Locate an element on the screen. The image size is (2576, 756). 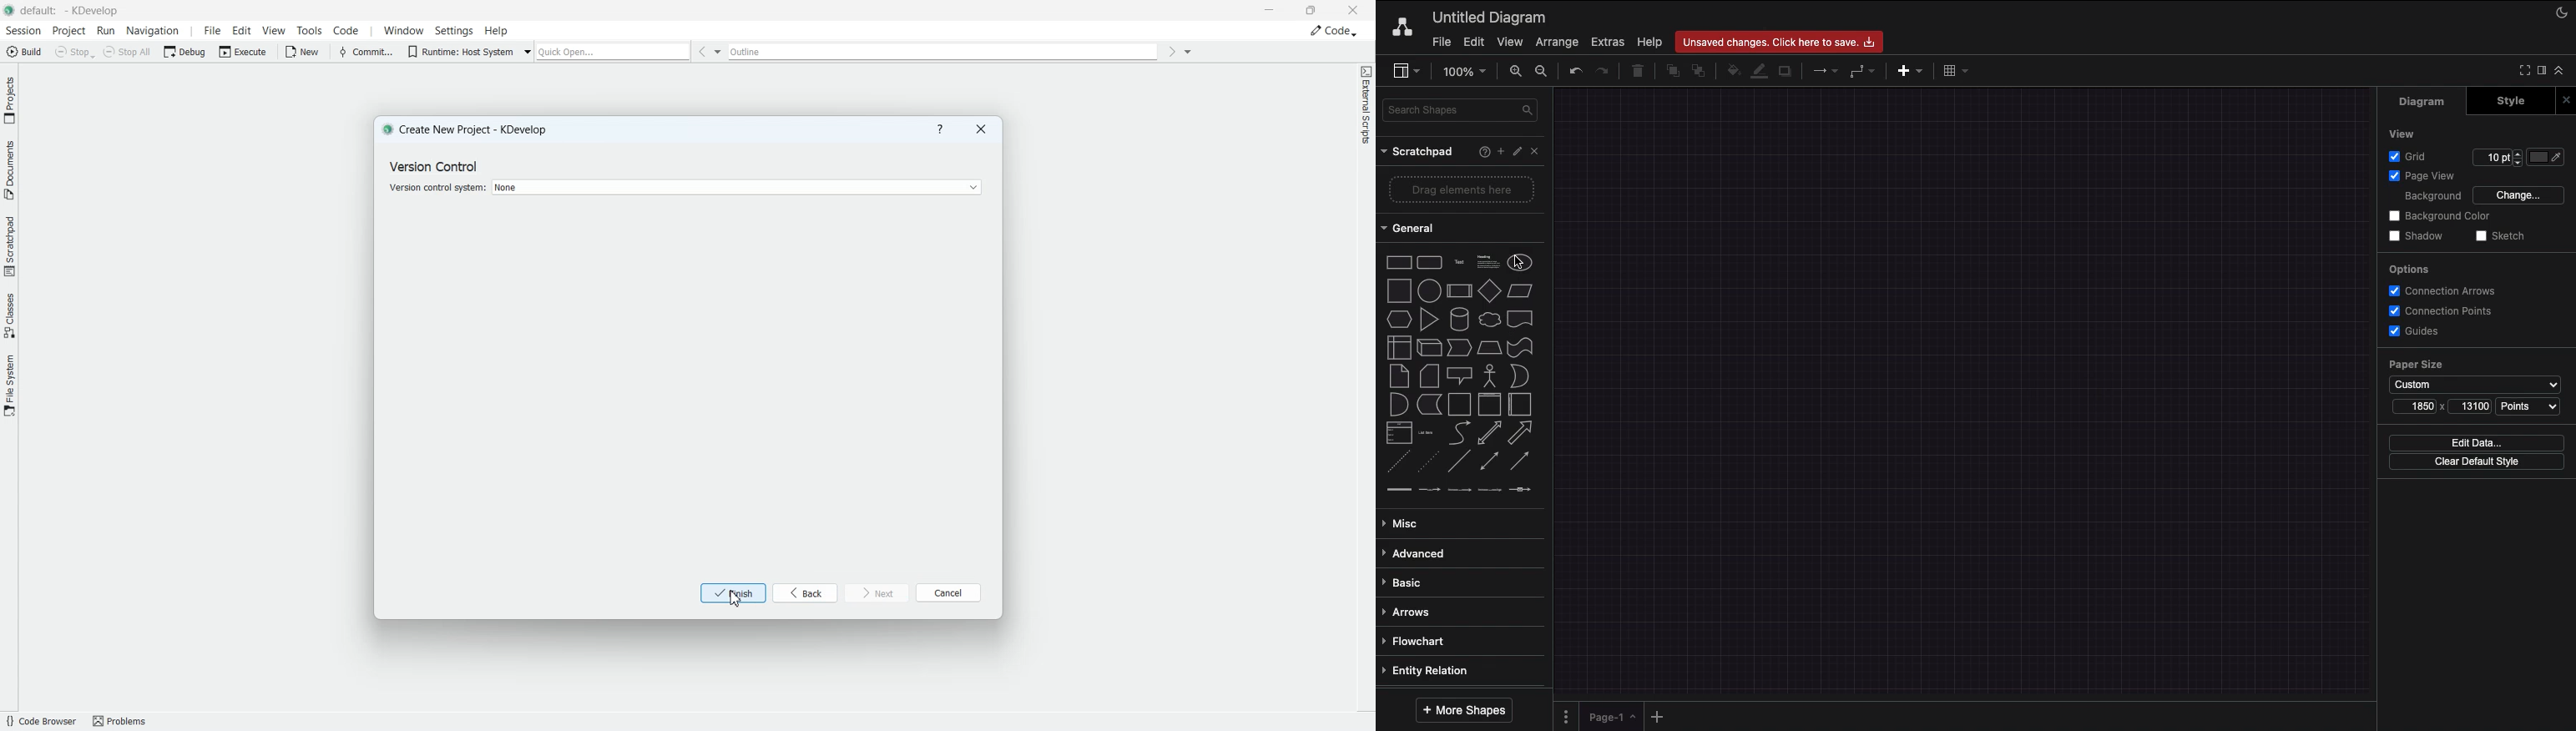
Search shapes is located at coordinates (1462, 113).